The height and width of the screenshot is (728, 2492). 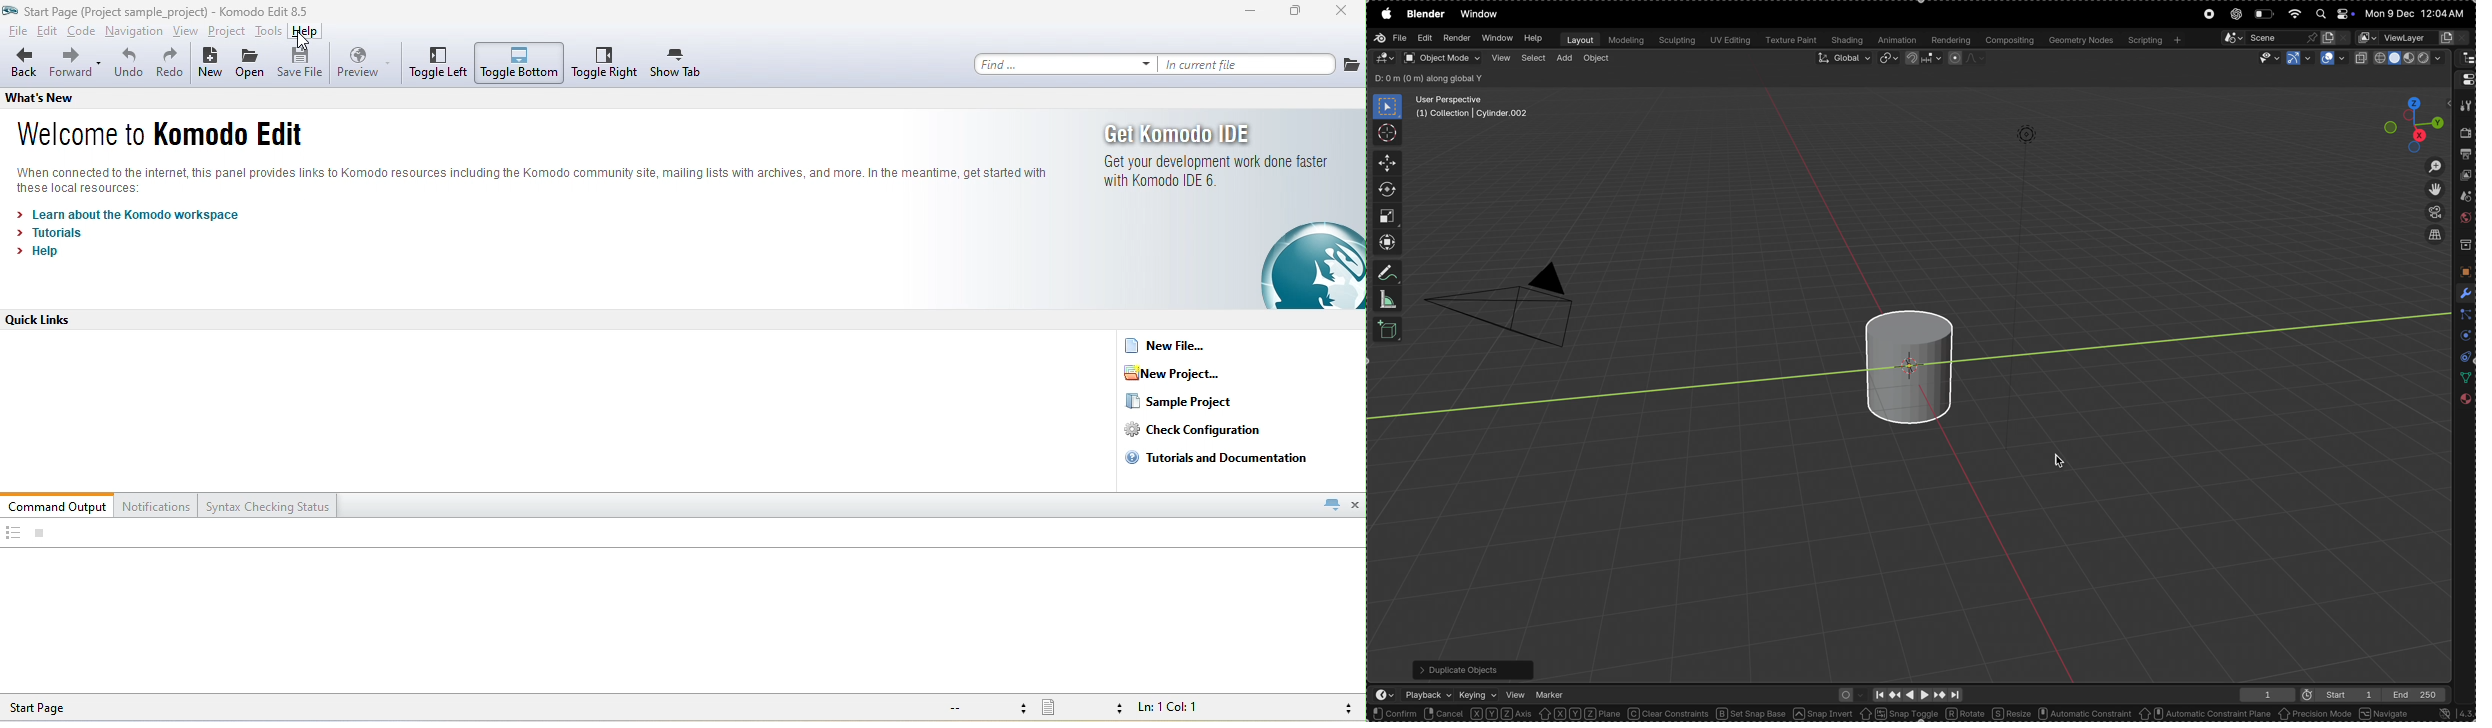 I want to click on new project, so click(x=1185, y=373).